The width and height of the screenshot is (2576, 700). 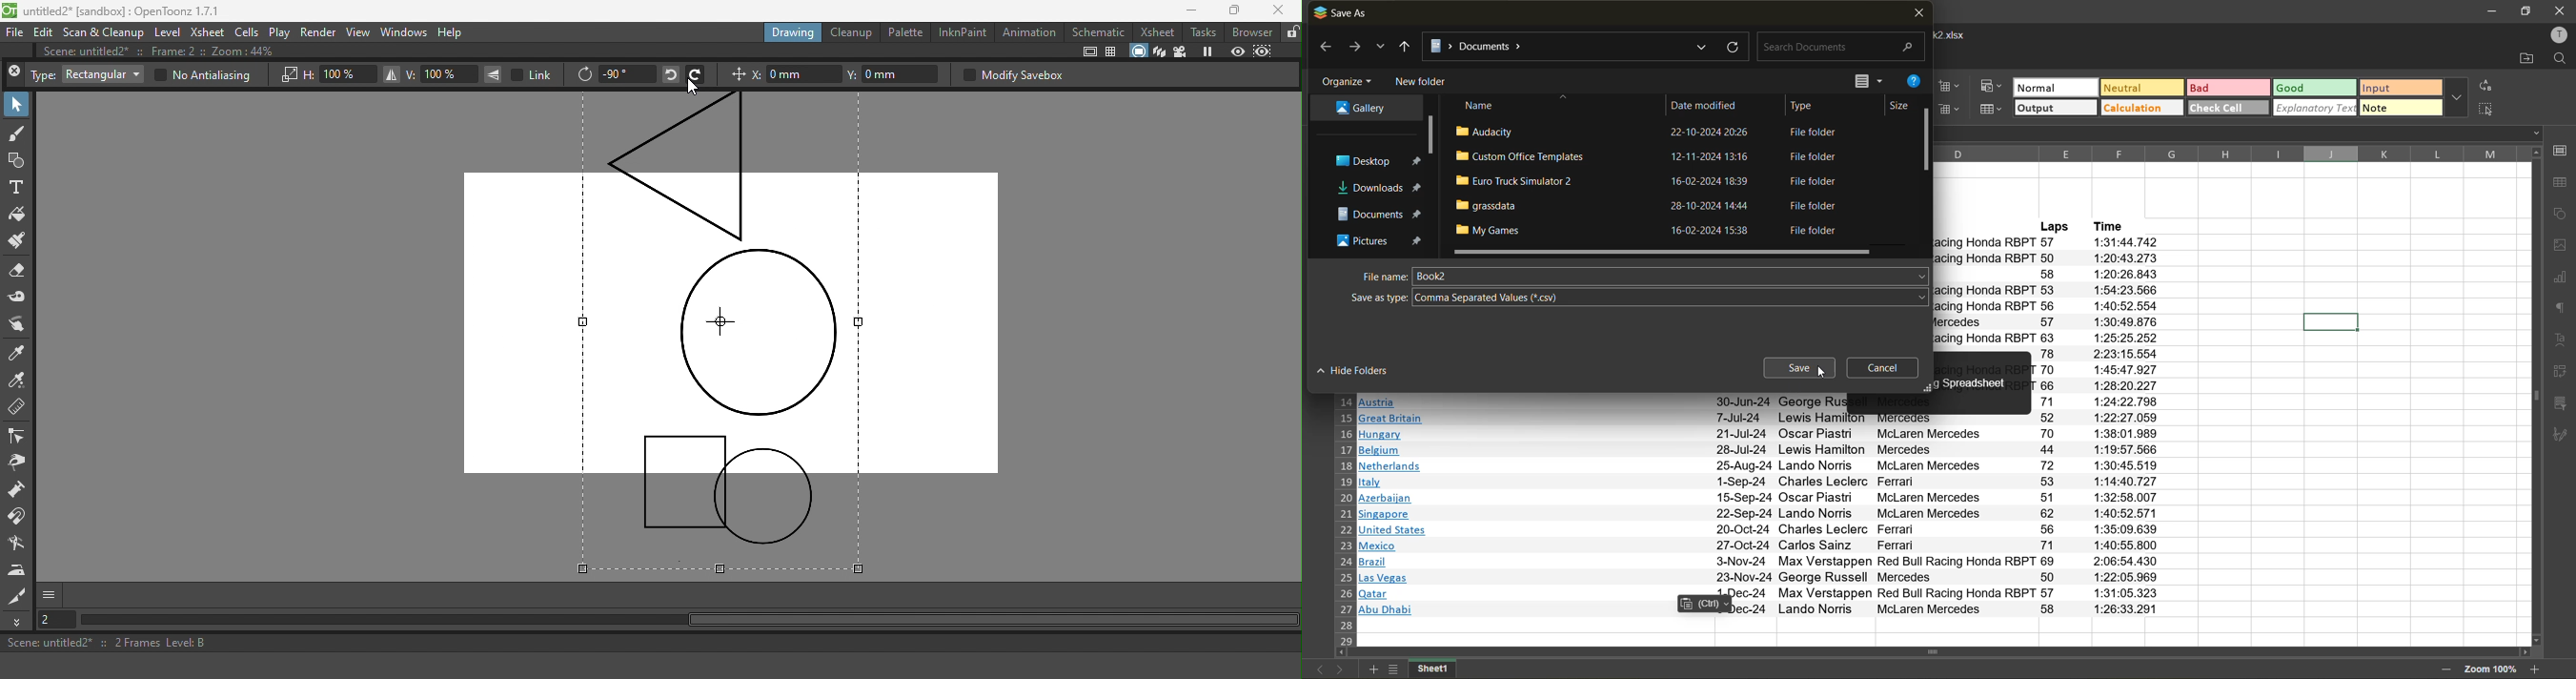 What do you see at coordinates (18, 381) in the screenshot?
I see `RGB Picker tool` at bounding box center [18, 381].